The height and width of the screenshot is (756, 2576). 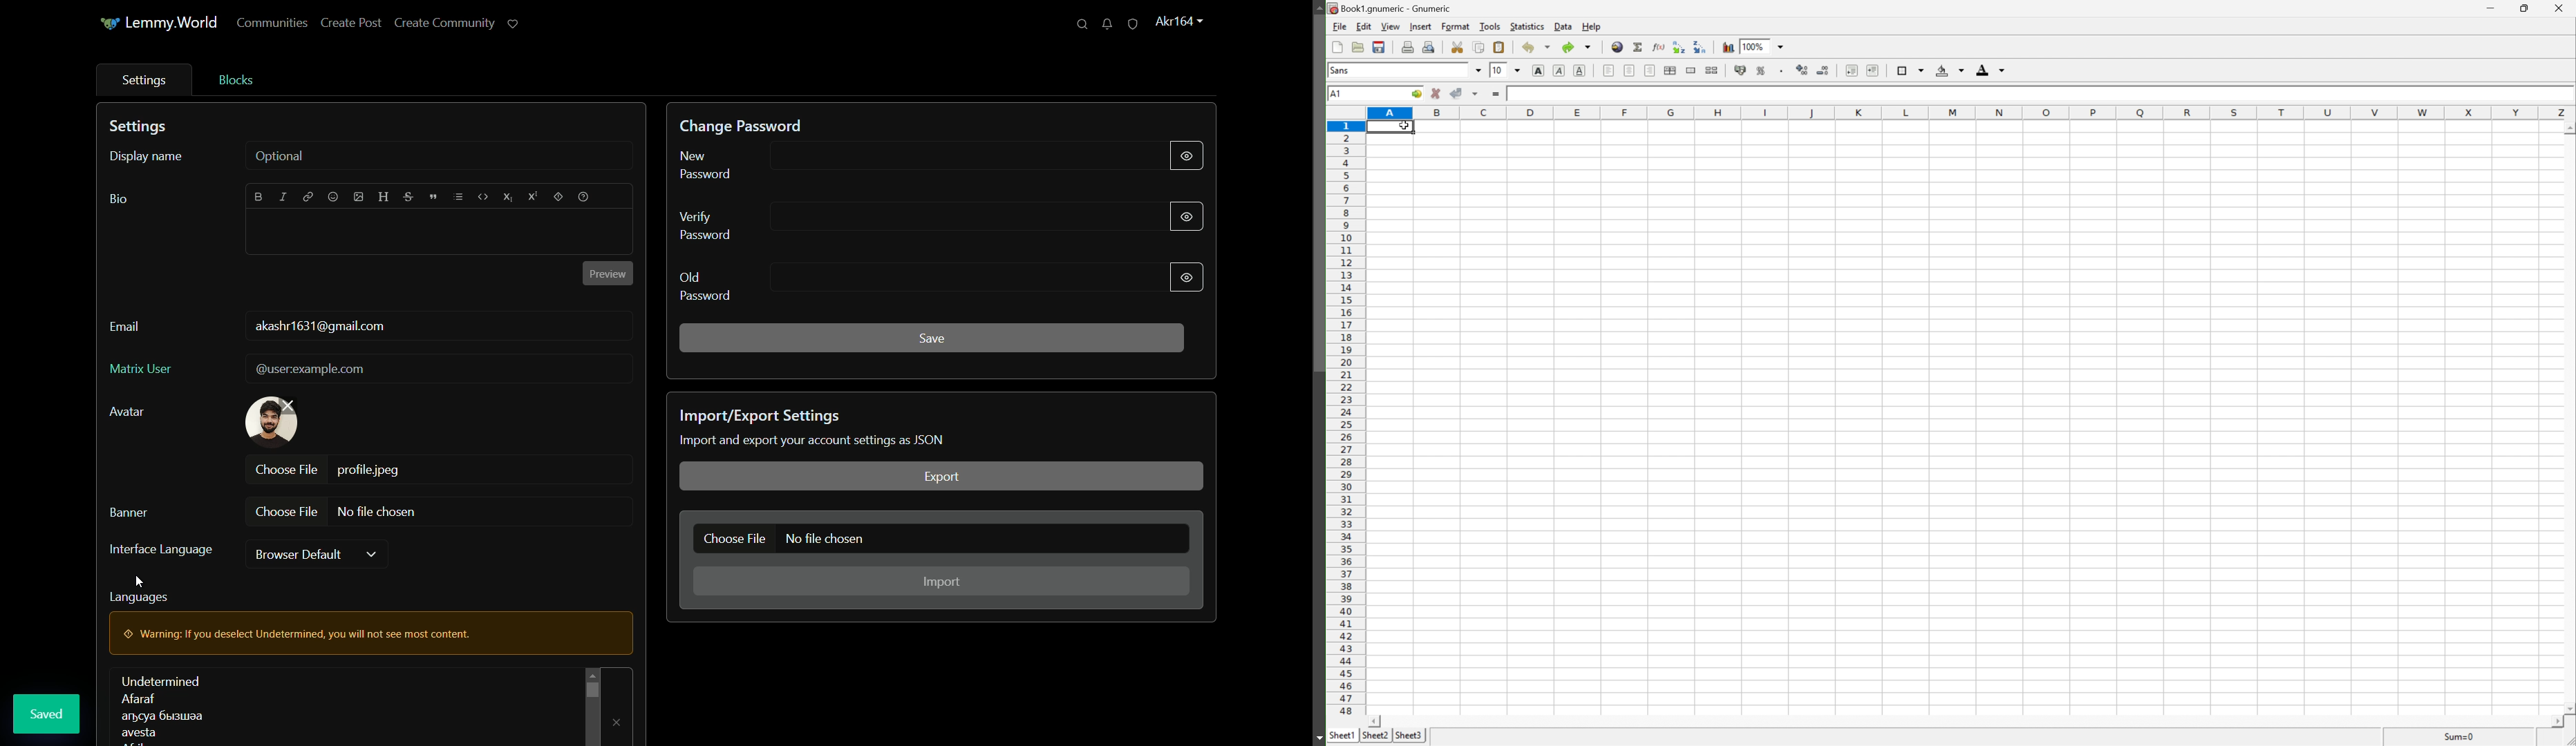 What do you see at coordinates (735, 538) in the screenshot?
I see `choose file` at bounding box center [735, 538].